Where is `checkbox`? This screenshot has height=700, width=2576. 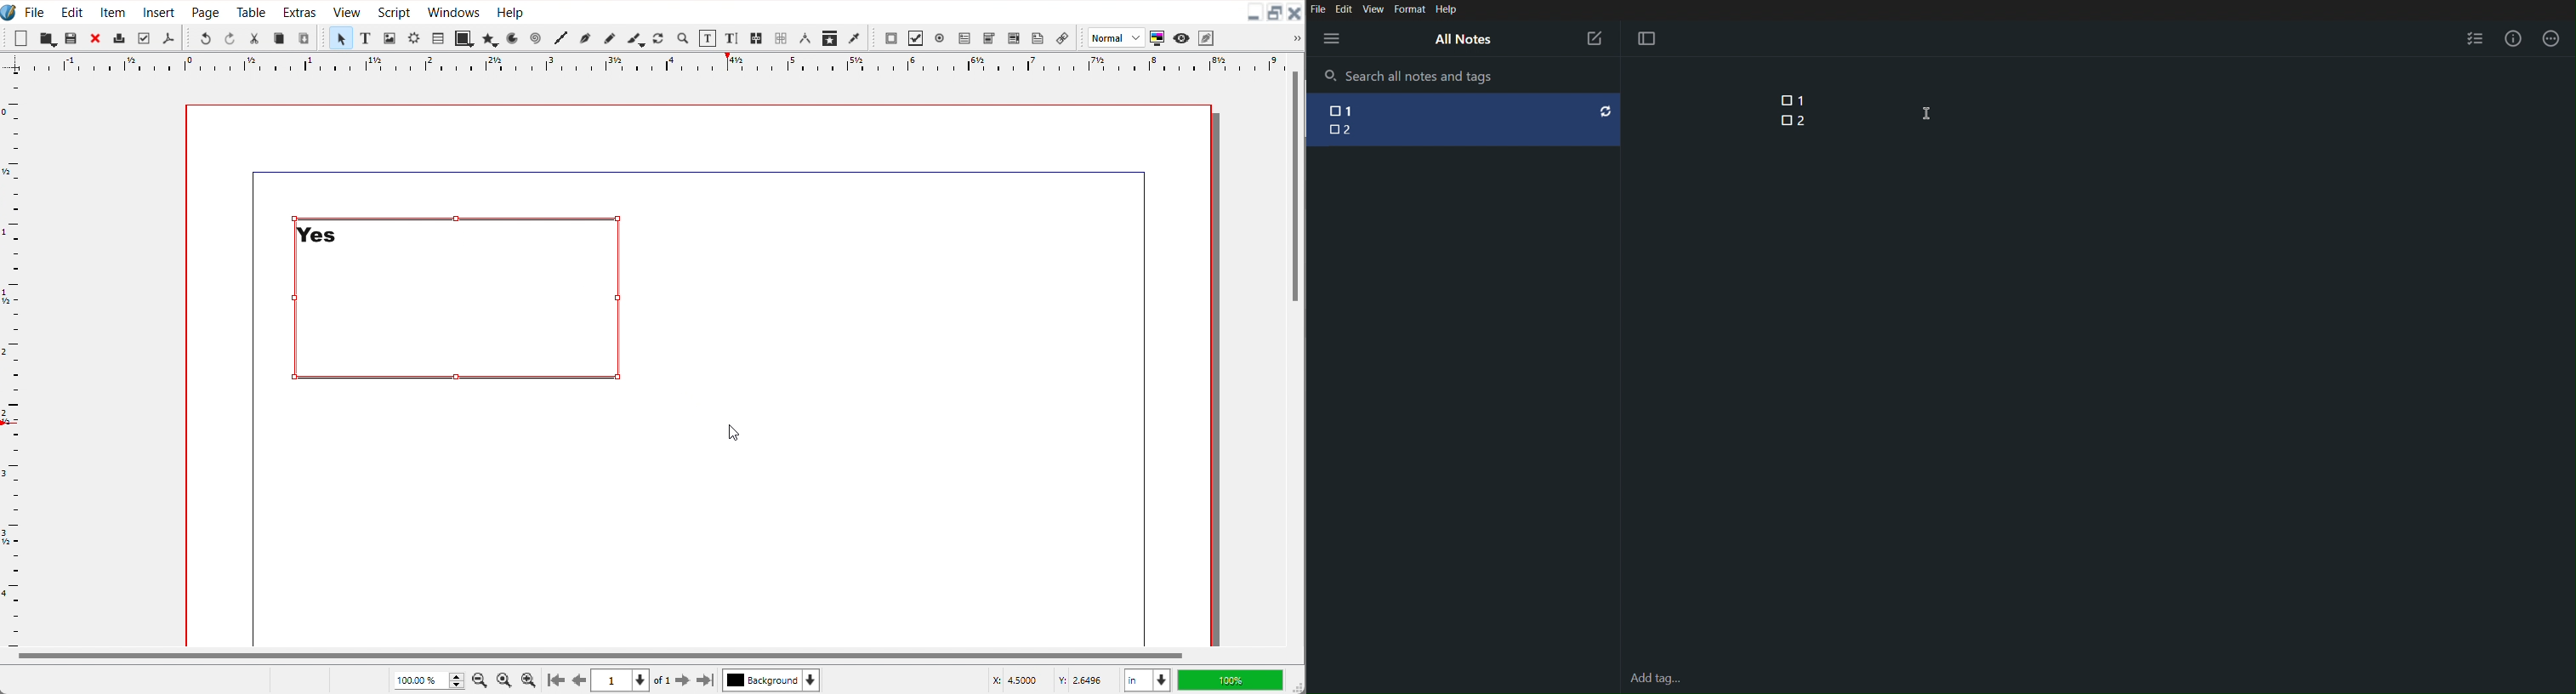
checkbox is located at coordinates (1332, 130).